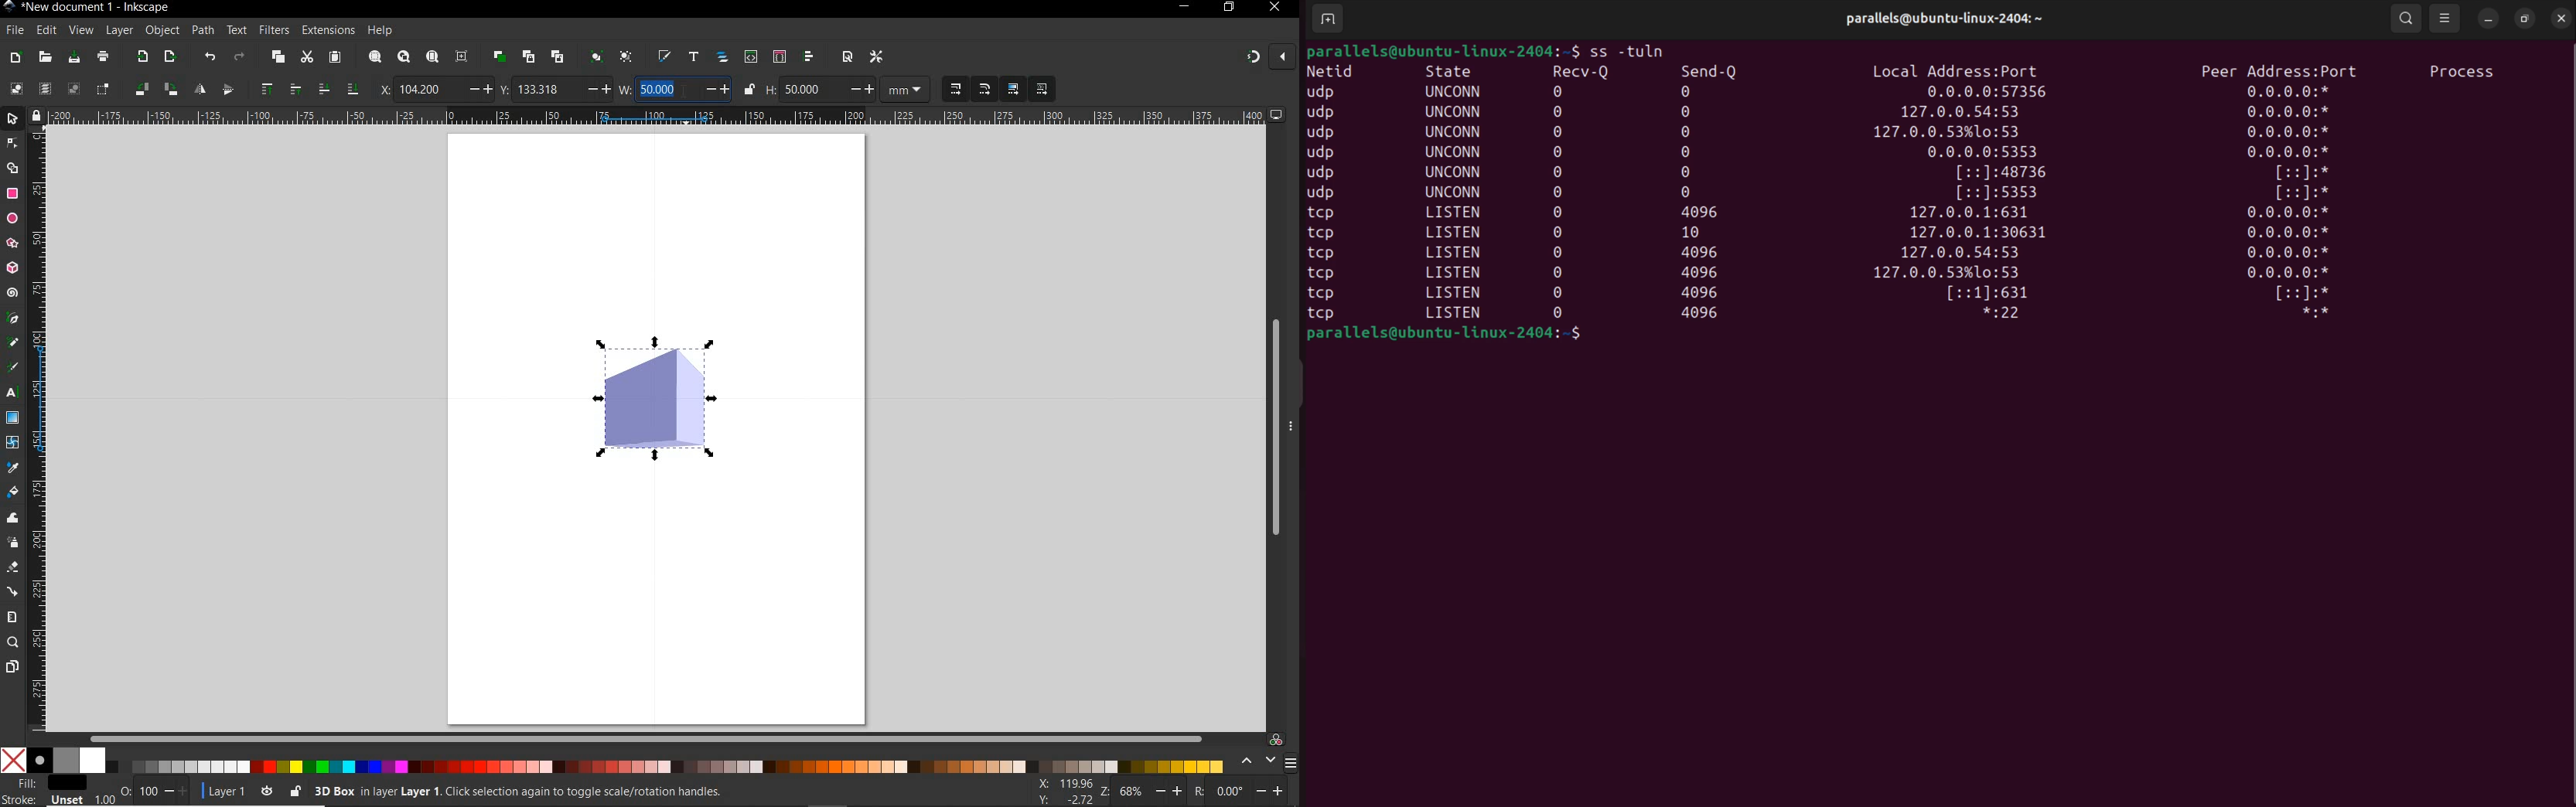  Describe the element at coordinates (2289, 153) in the screenshot. I see `0.0.0.0.0` at that location.